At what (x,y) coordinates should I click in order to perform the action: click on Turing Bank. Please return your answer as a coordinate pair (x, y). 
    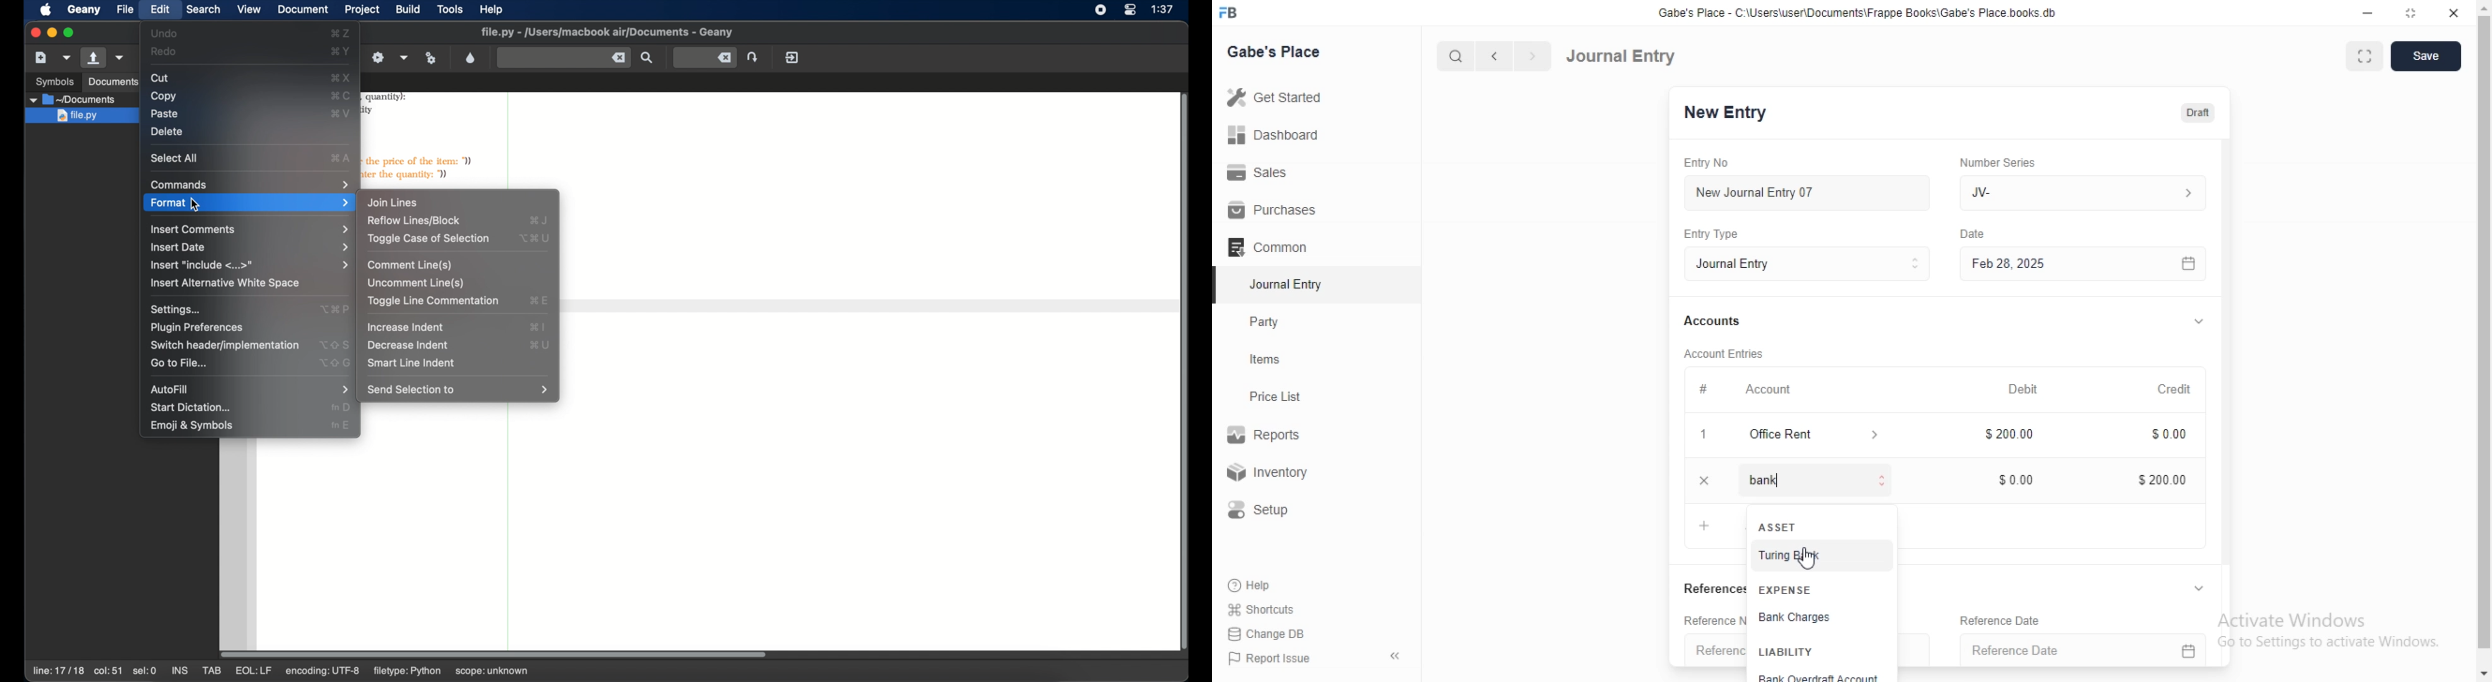
    Looking at the image, I should click on (1794, 556).